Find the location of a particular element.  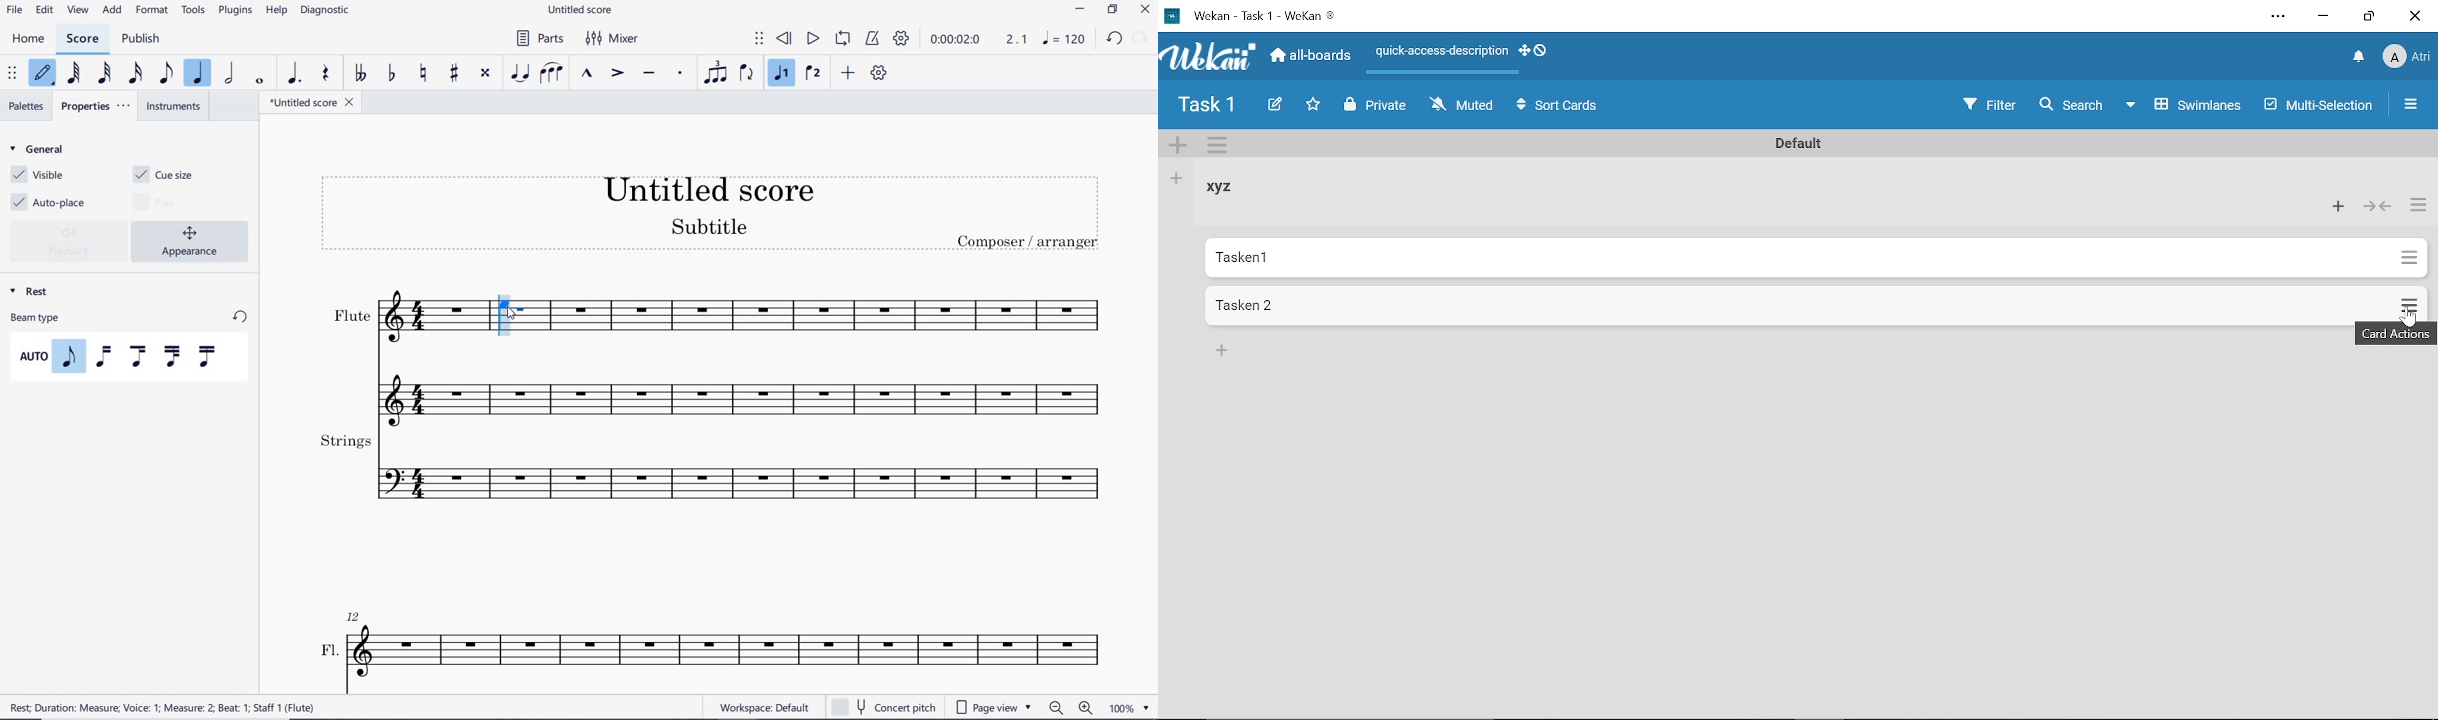

zoom factor is located at coordinates (1128, 707).